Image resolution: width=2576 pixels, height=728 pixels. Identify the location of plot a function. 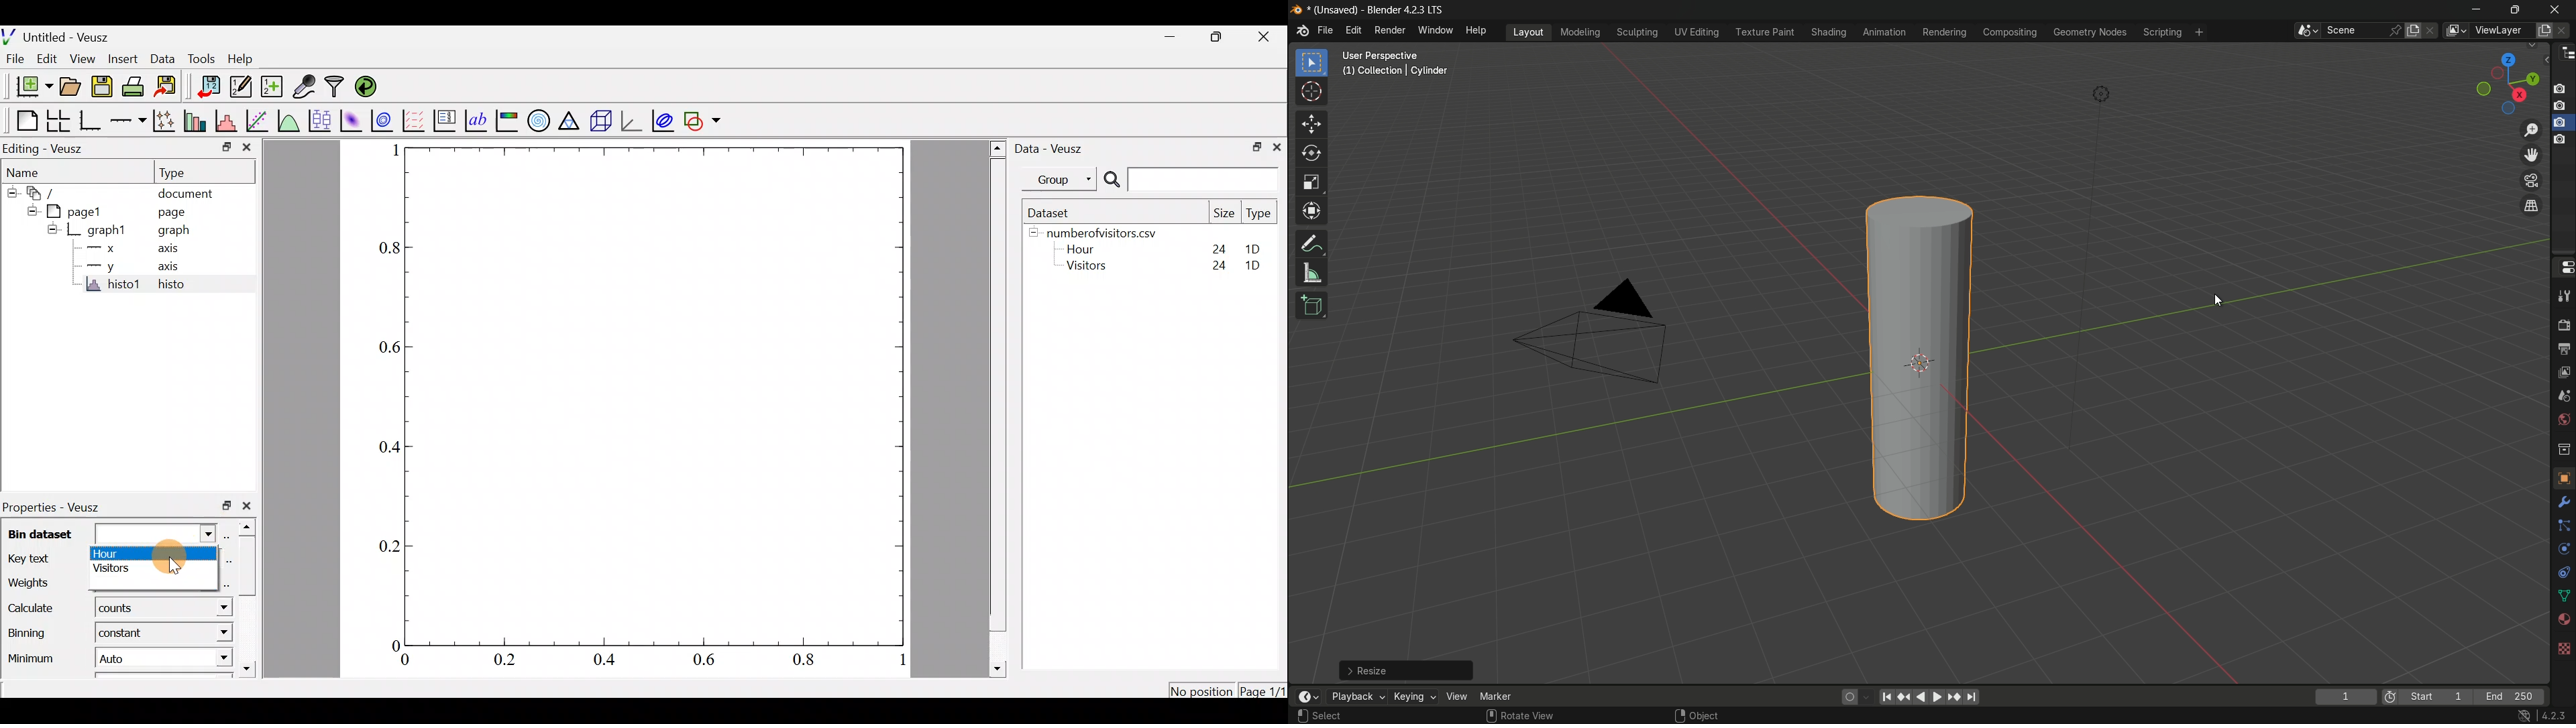
(290, 120).